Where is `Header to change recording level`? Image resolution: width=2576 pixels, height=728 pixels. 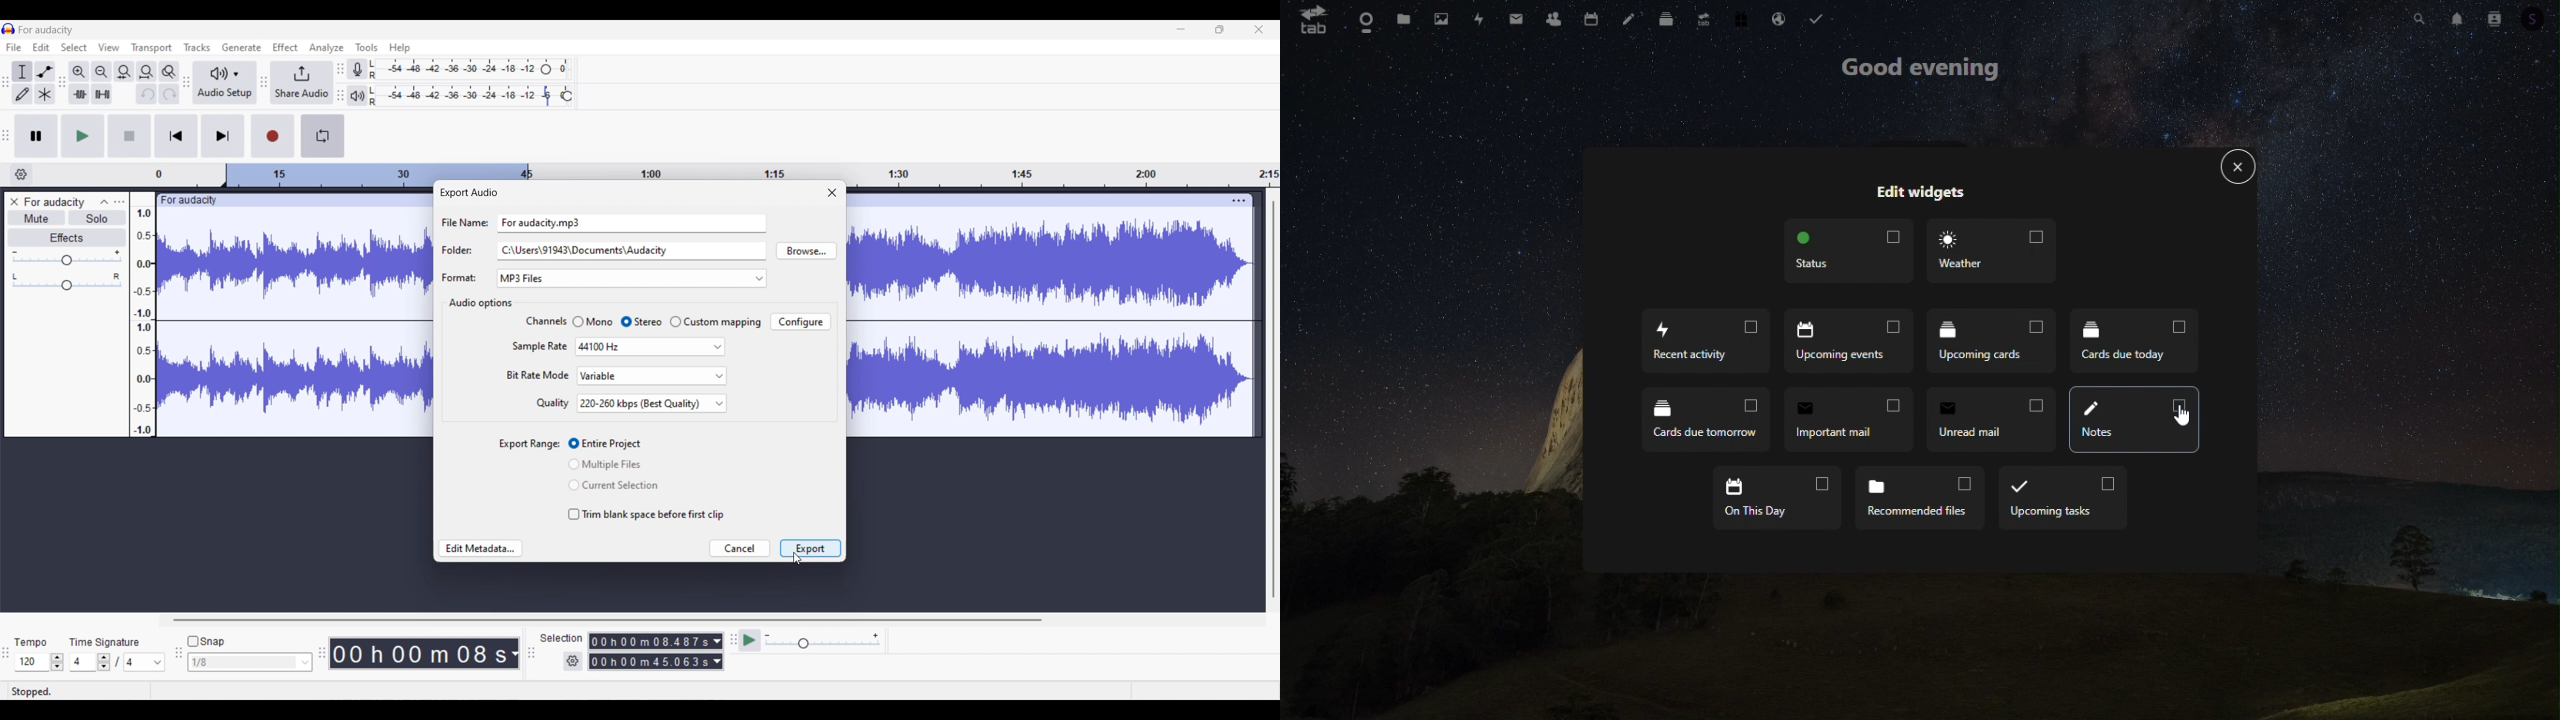
Header to change recording level is located at coordinates (546, 69).